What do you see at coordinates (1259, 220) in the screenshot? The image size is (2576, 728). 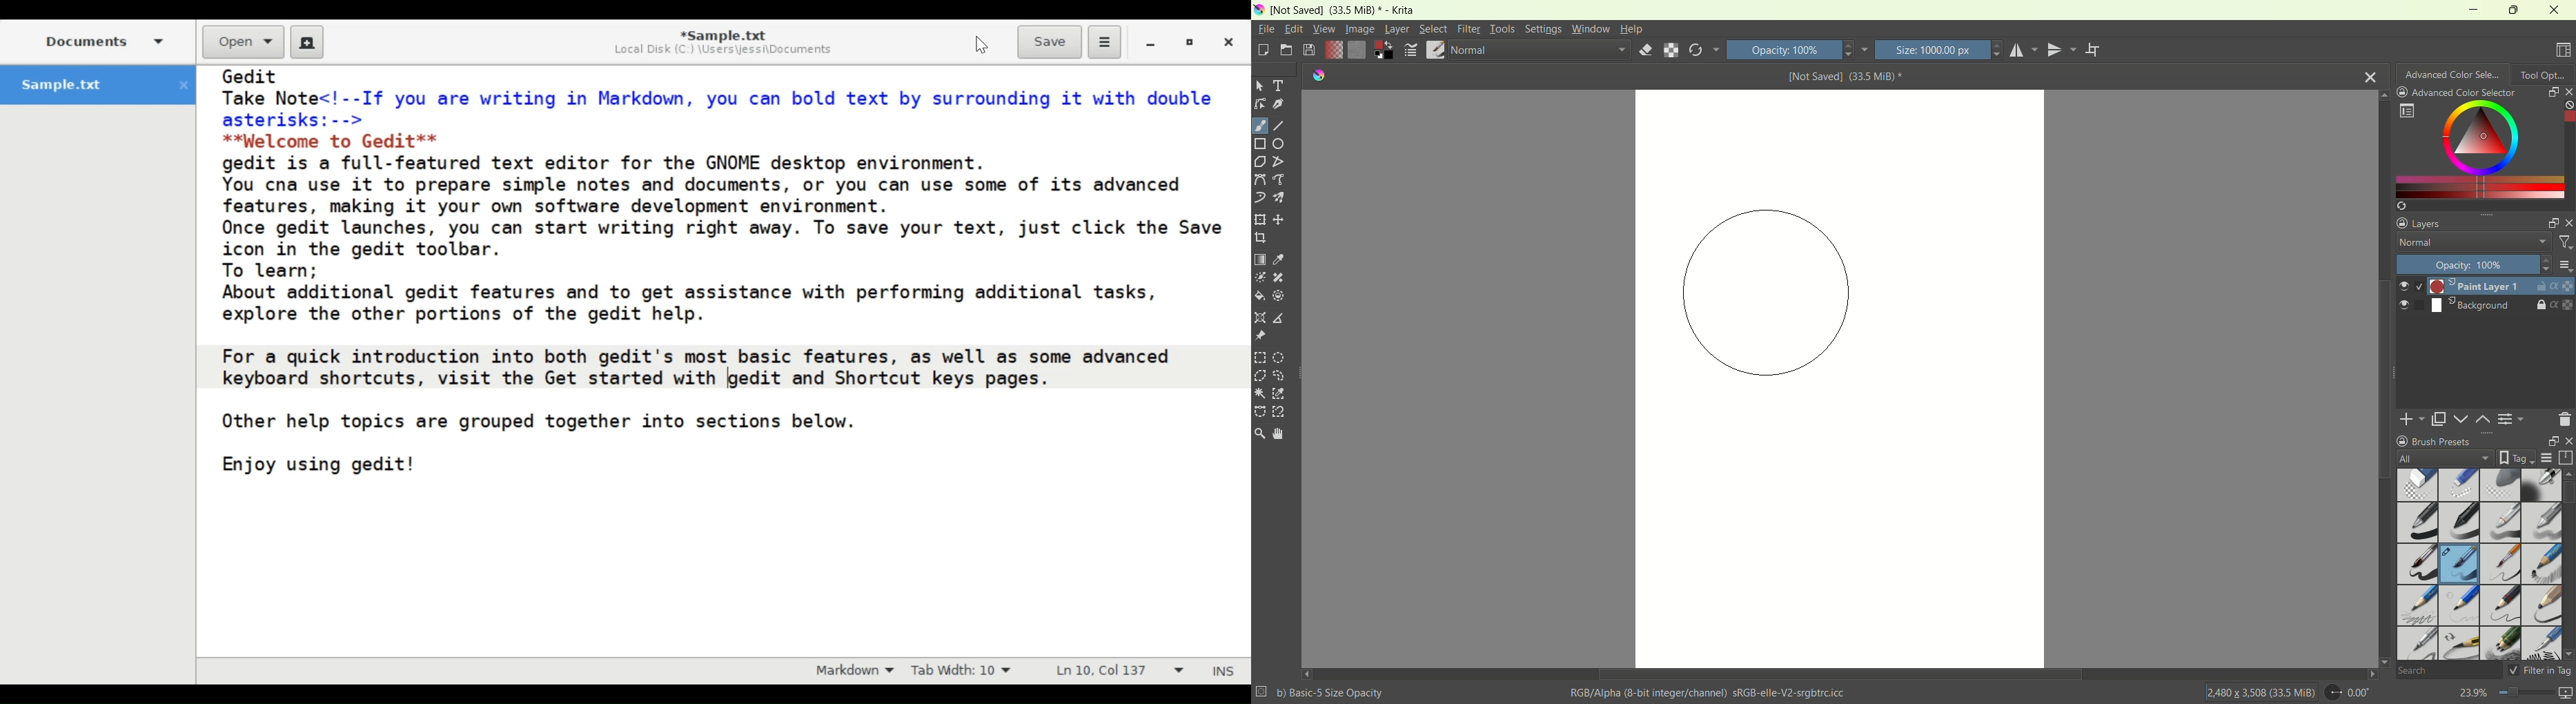 I see `transform` at bounding box center [1259, 220].